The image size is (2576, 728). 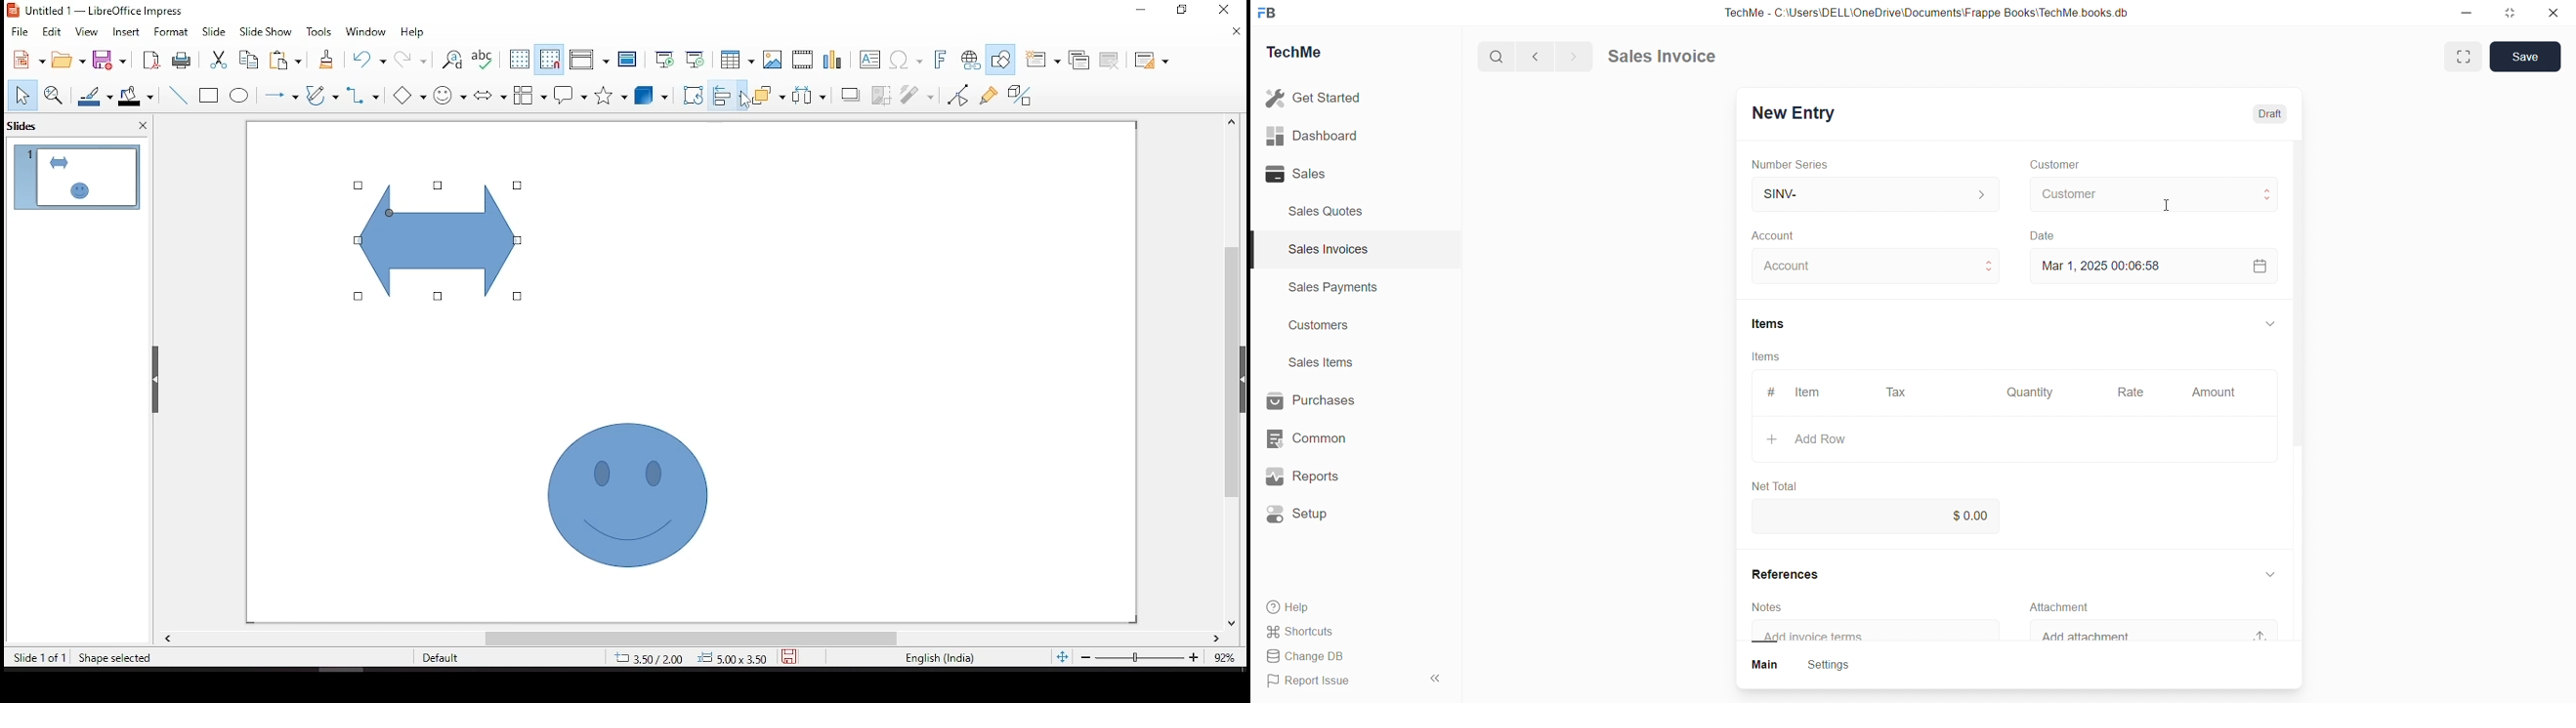 What do you see at coordinates (2276, 572) in the screenshot?
I see `Dropdoe` at bounding box center [2276, 572].